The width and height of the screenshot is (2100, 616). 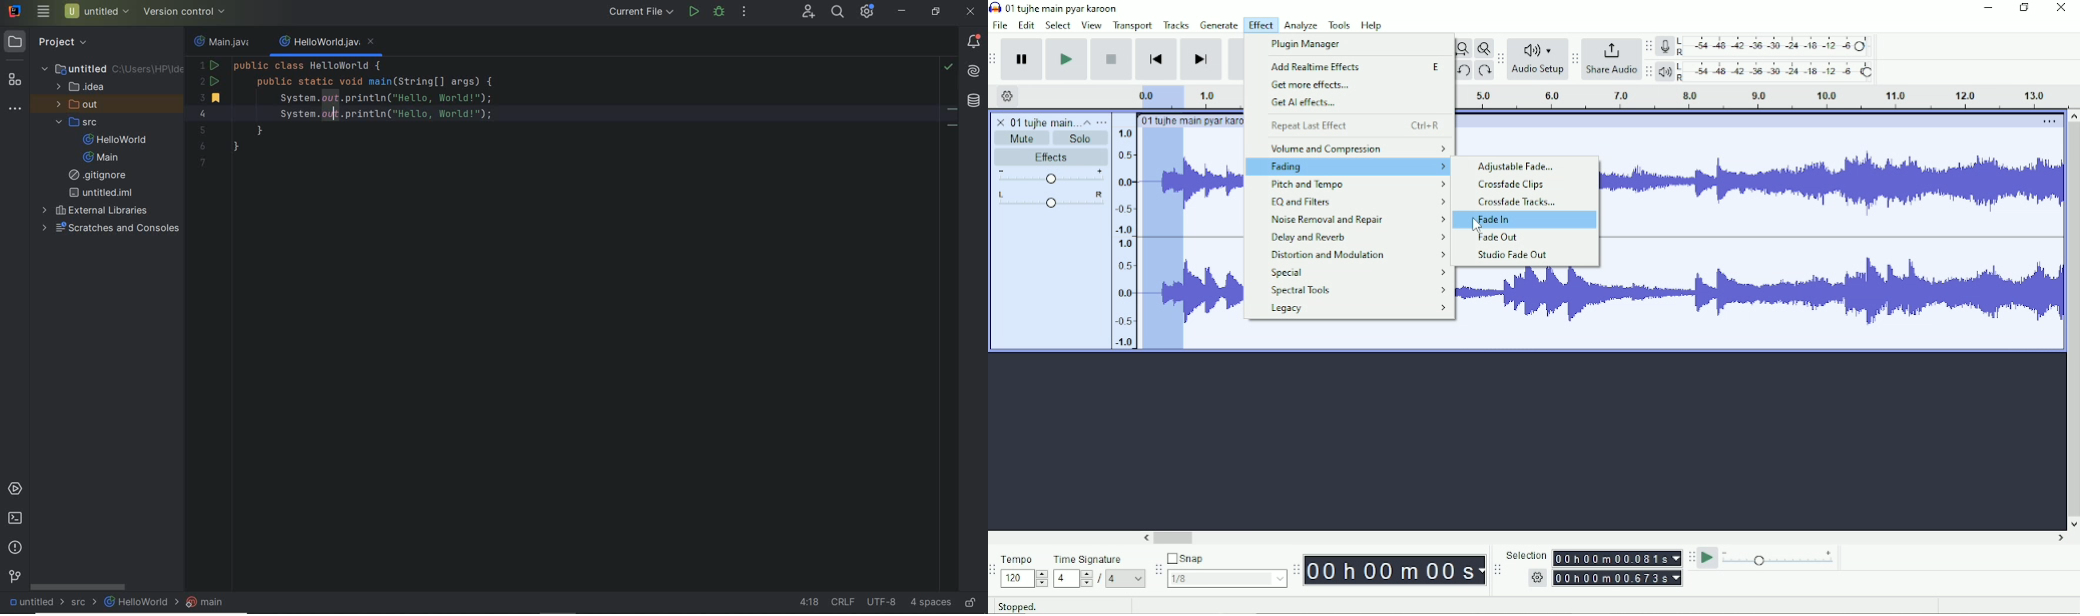 What do you see at coordinates (1066, 59) in the screenshot?
I see `Play` at bounding box center [1066, 59].